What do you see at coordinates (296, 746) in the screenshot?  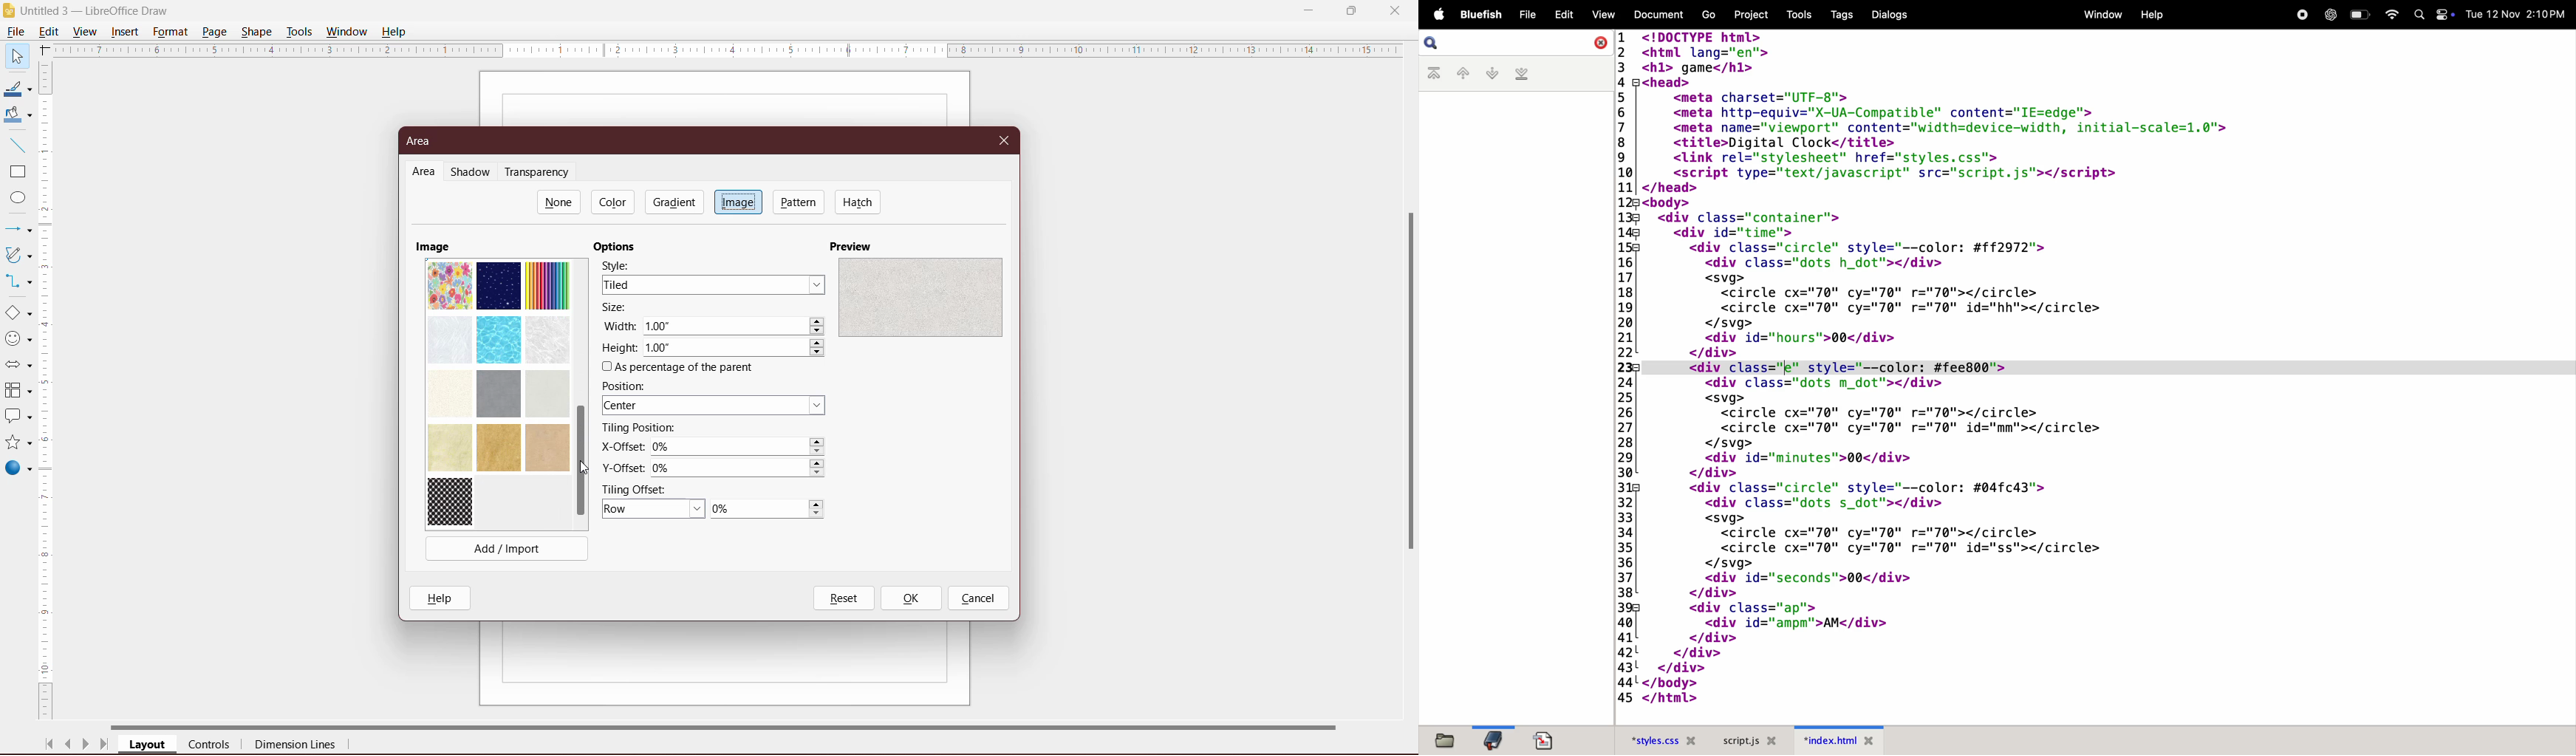 I see `Dimension Lines` at bounding box center [296, 746].